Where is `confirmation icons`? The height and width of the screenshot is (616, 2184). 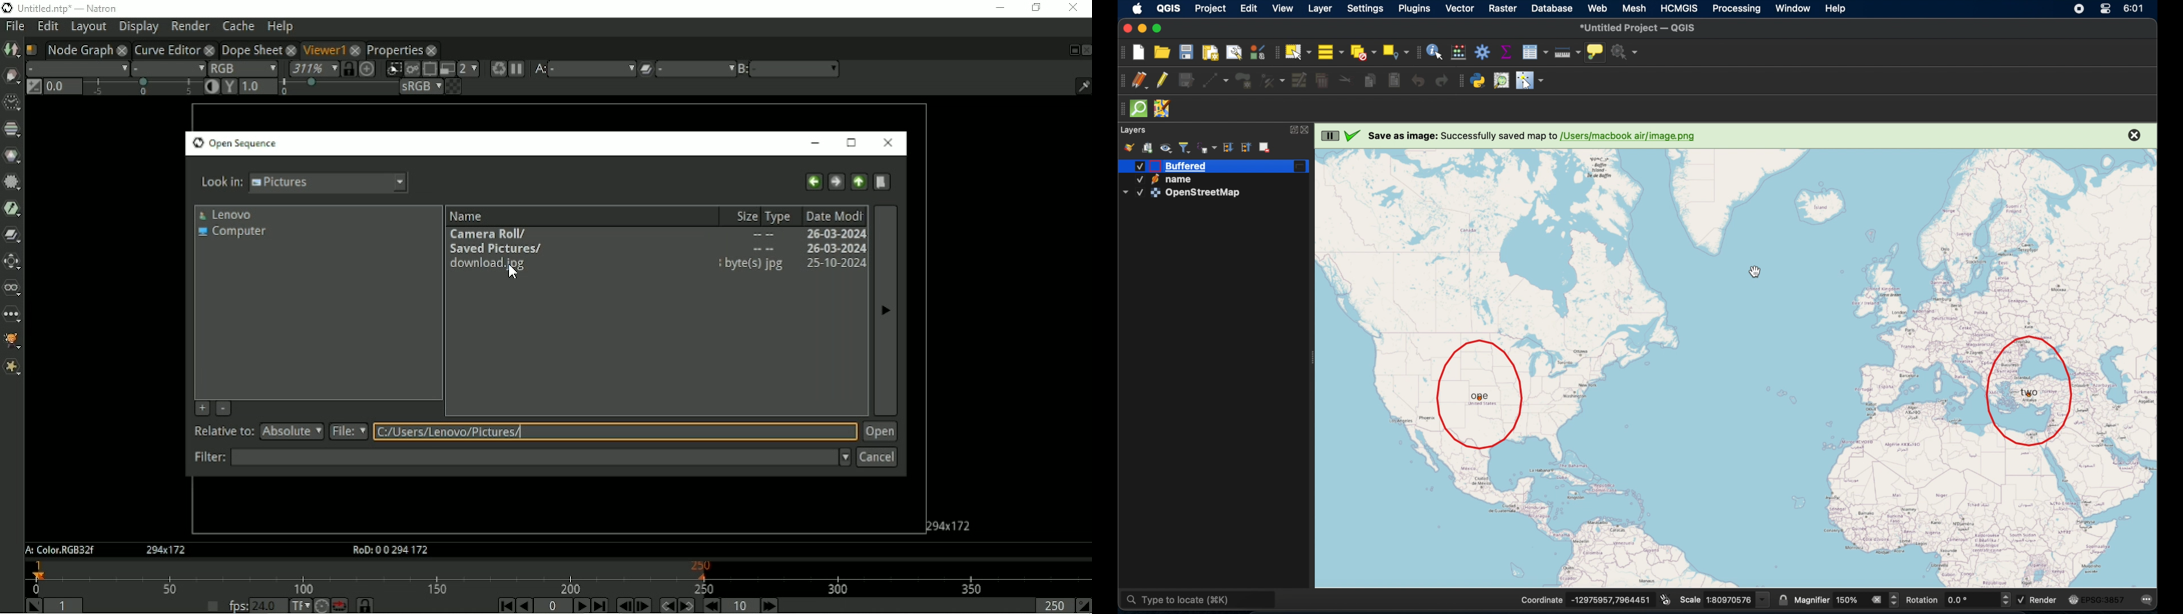
confirmation icons is located at coordinates (1342, 136).